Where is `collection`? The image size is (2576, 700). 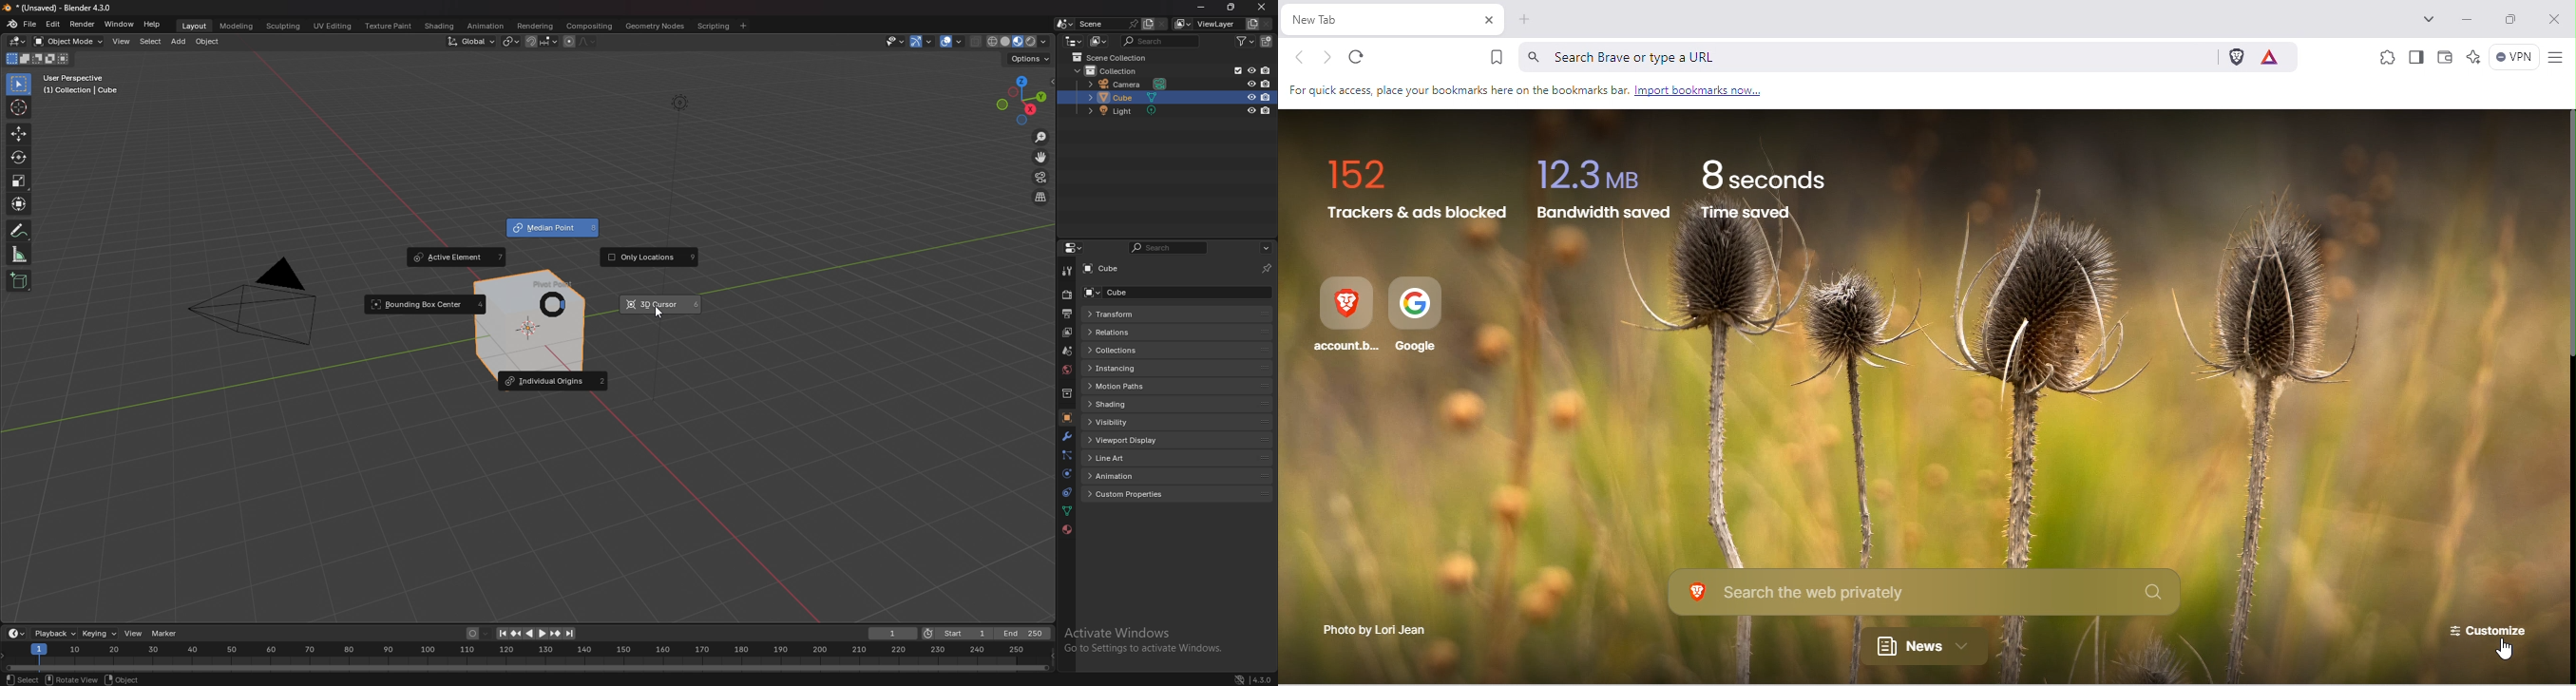 collection is located at coordinates (1066, 394).